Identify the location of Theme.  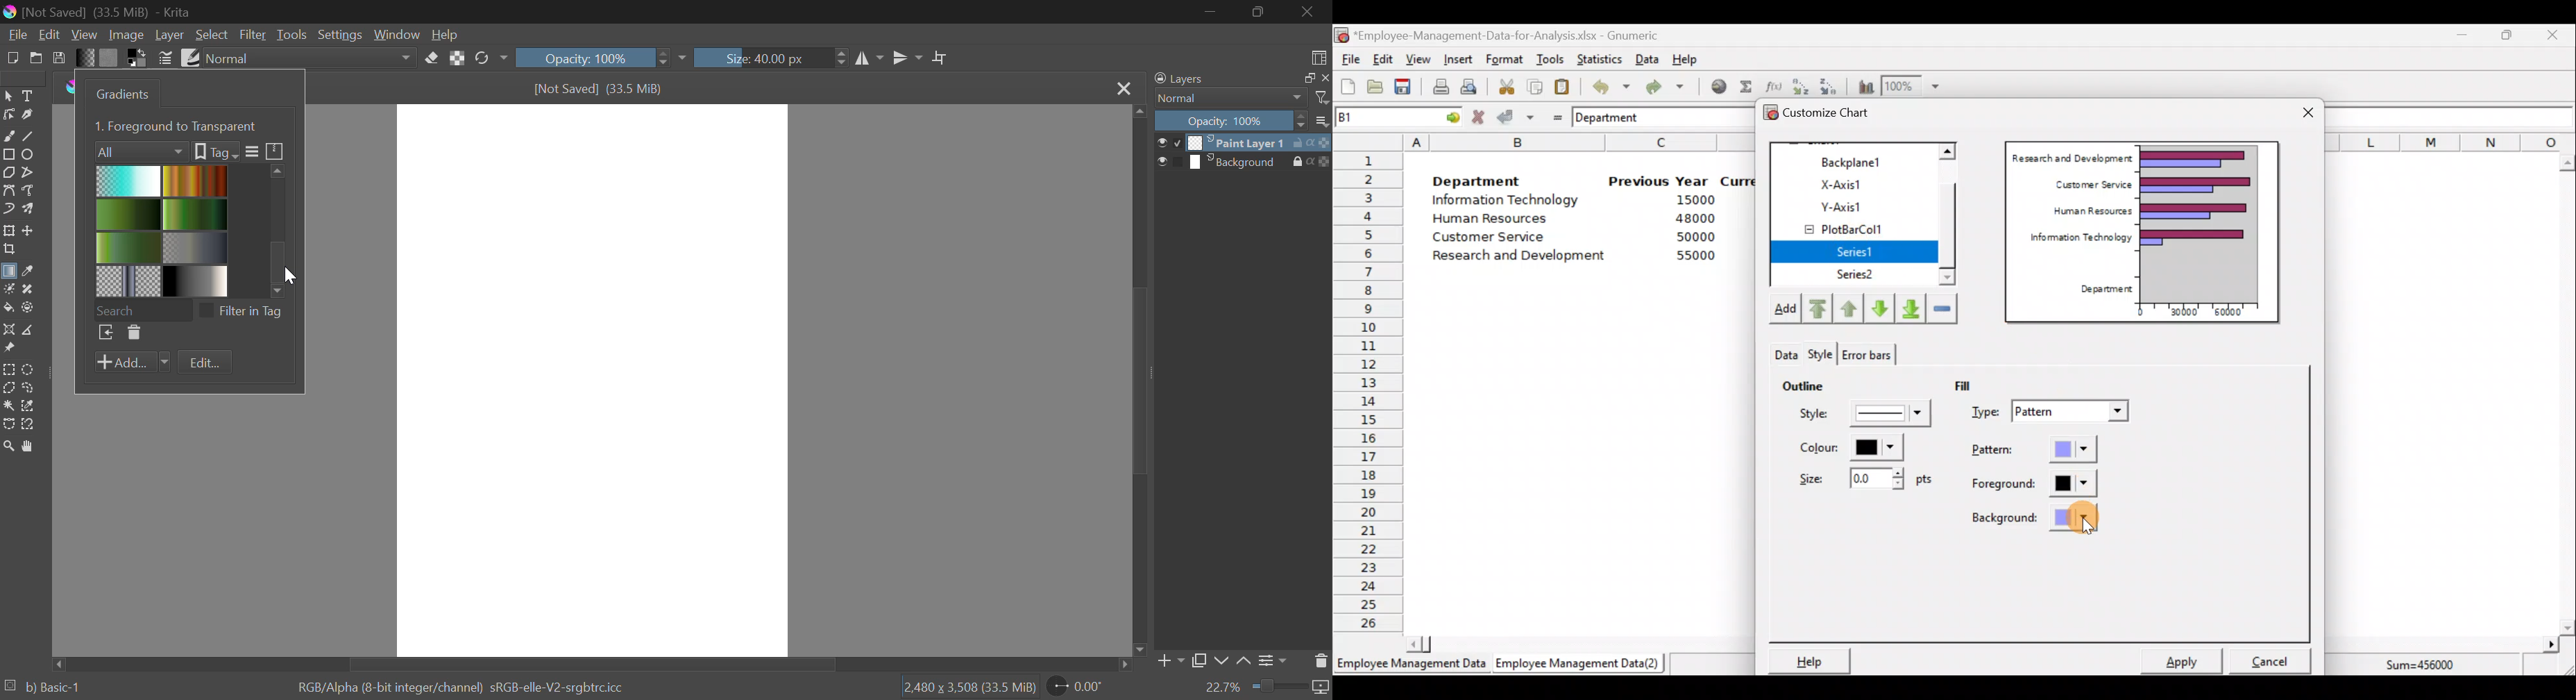
(1825, 355).